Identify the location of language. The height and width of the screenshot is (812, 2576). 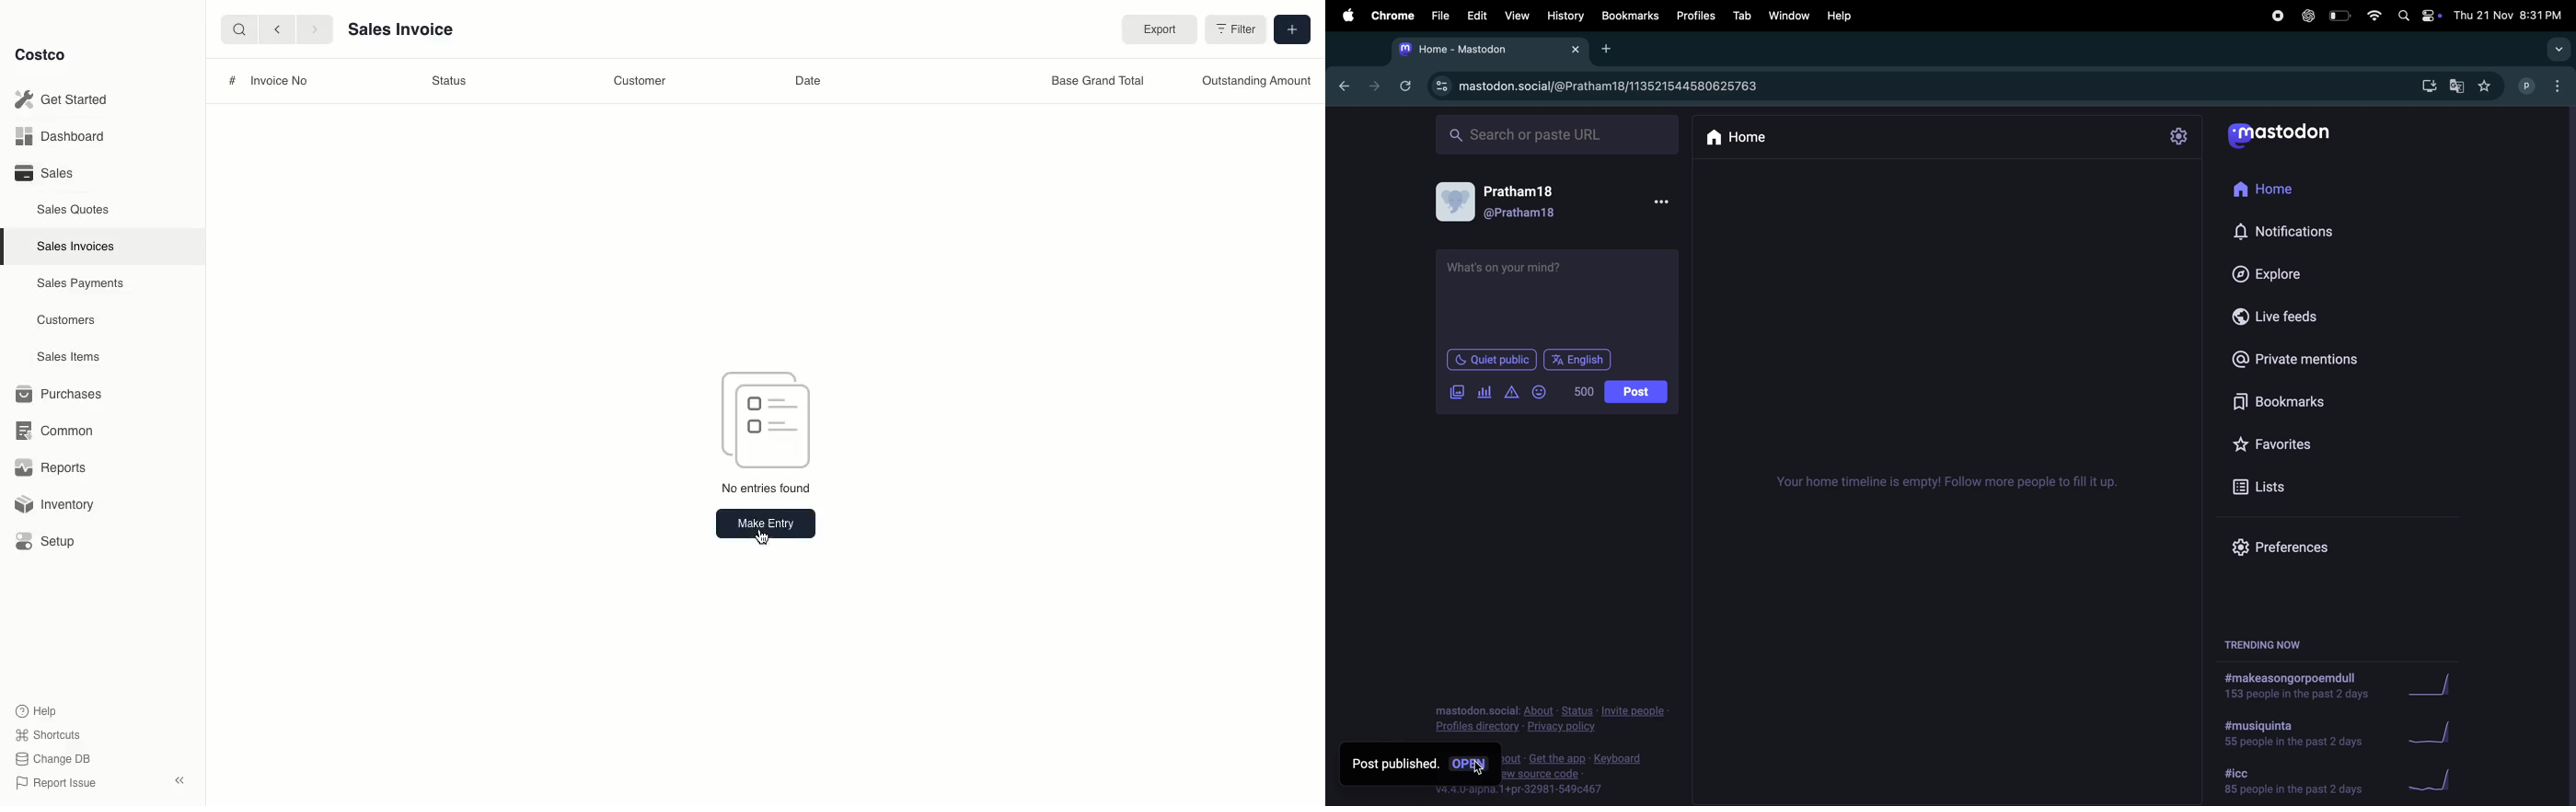
(1581, 358).